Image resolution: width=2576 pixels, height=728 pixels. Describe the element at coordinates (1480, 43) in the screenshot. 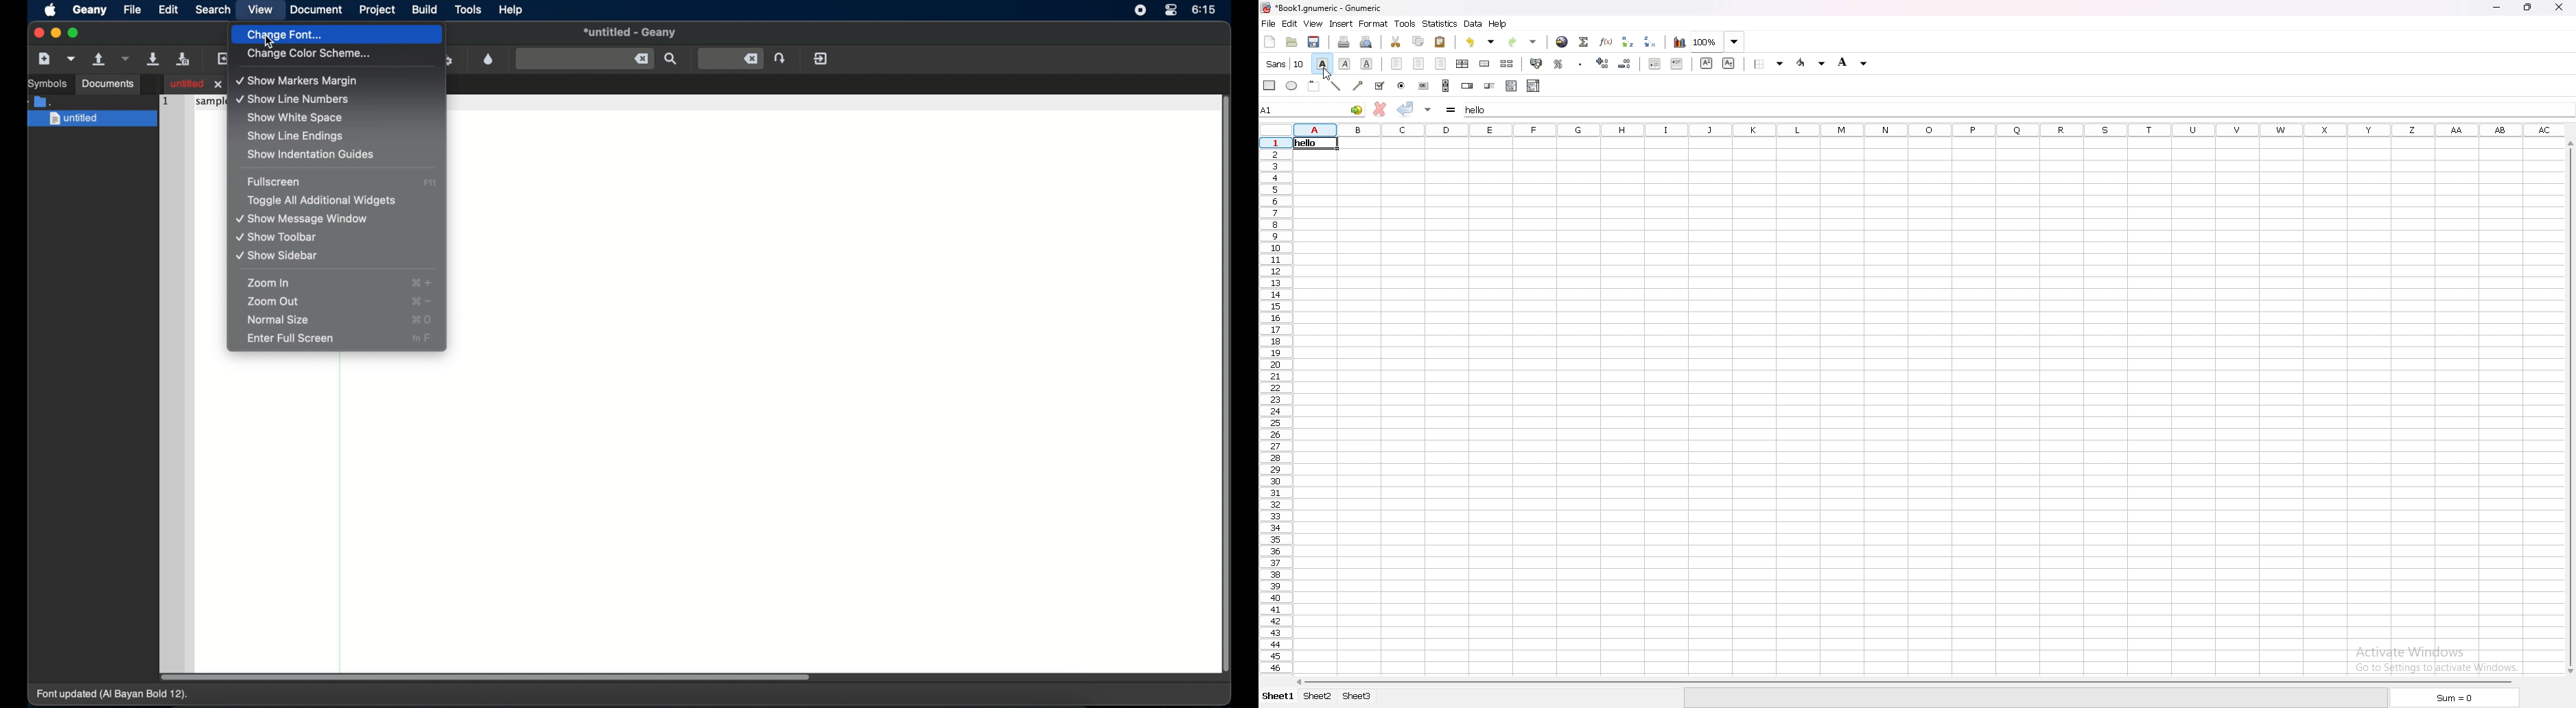

I see `undo` at that location.